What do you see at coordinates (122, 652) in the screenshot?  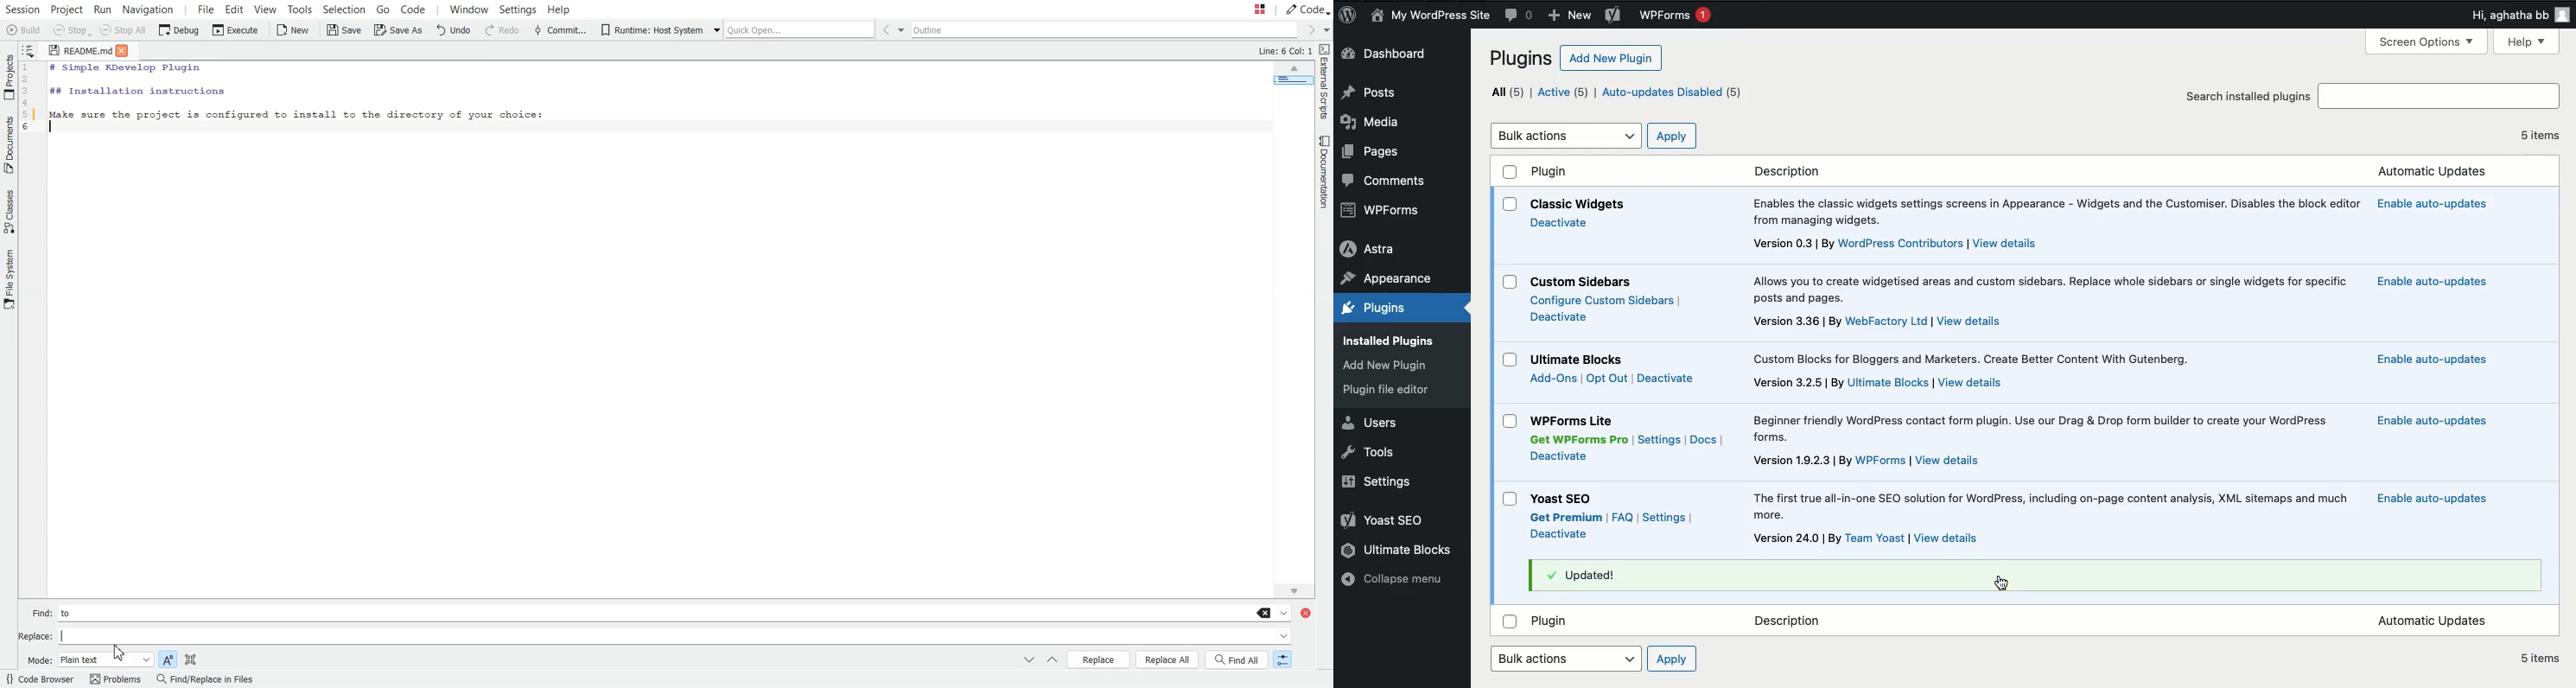 I see `Cursor` at bounding box center [122, 652].